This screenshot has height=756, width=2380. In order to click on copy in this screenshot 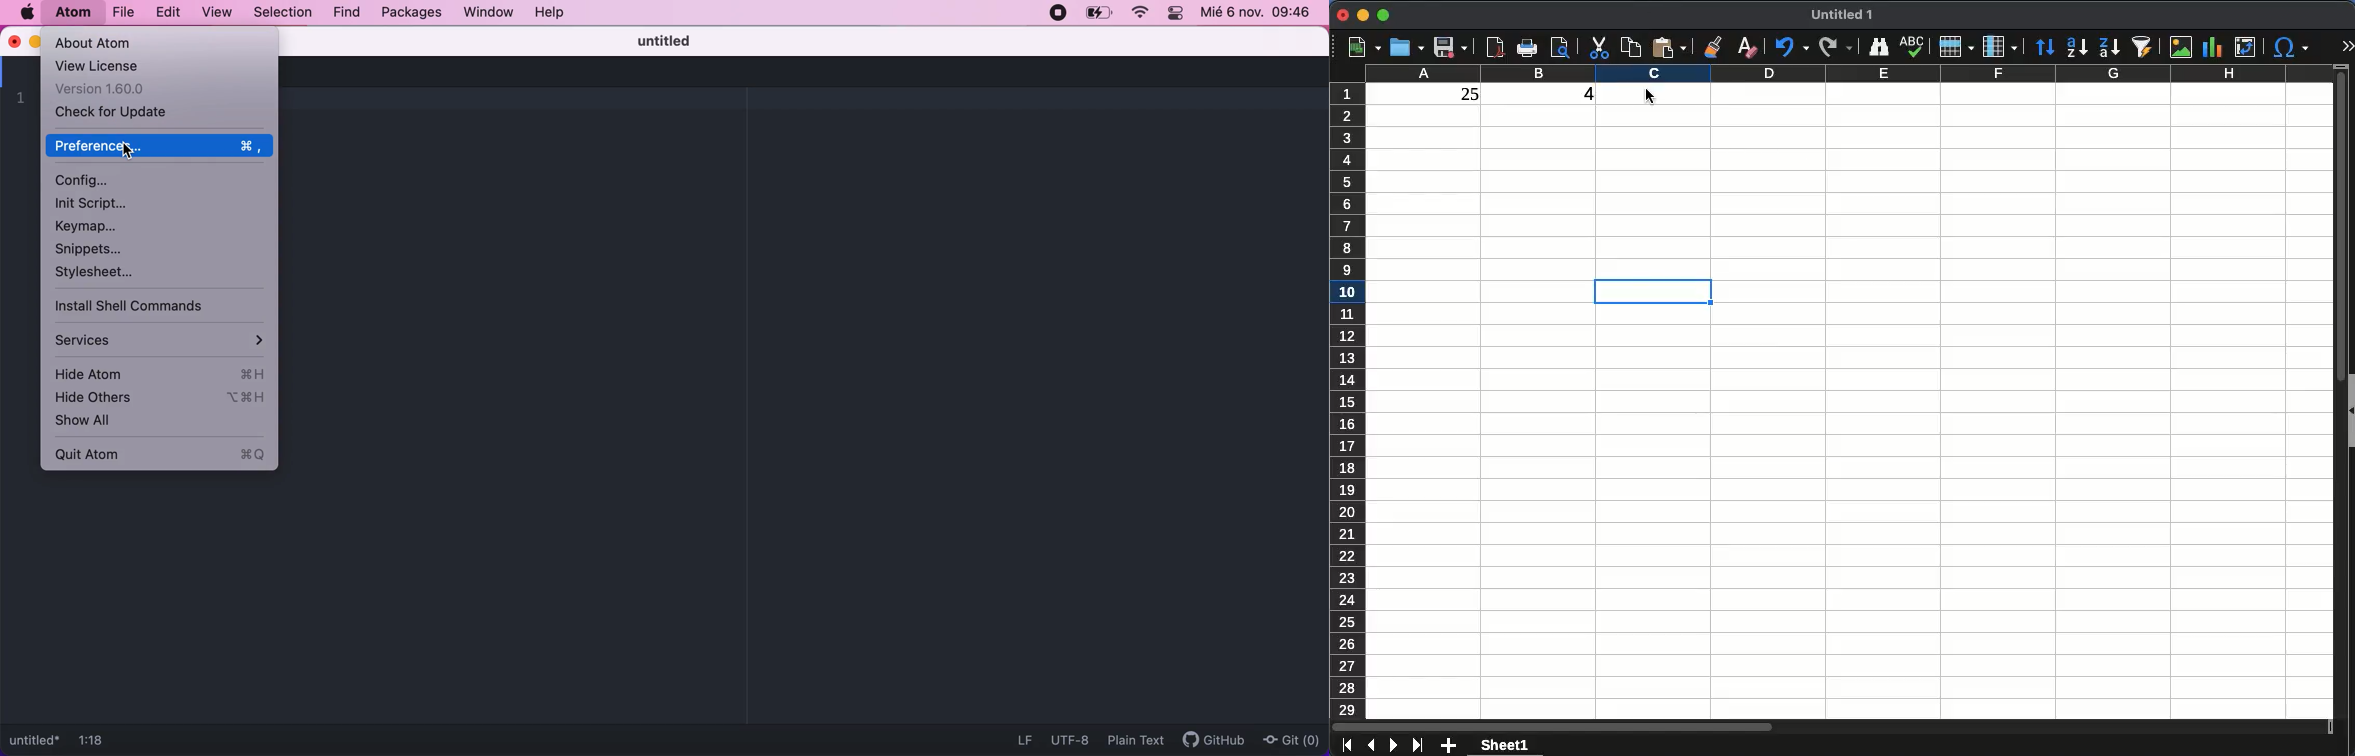, I will do `click(1630, 47)`.